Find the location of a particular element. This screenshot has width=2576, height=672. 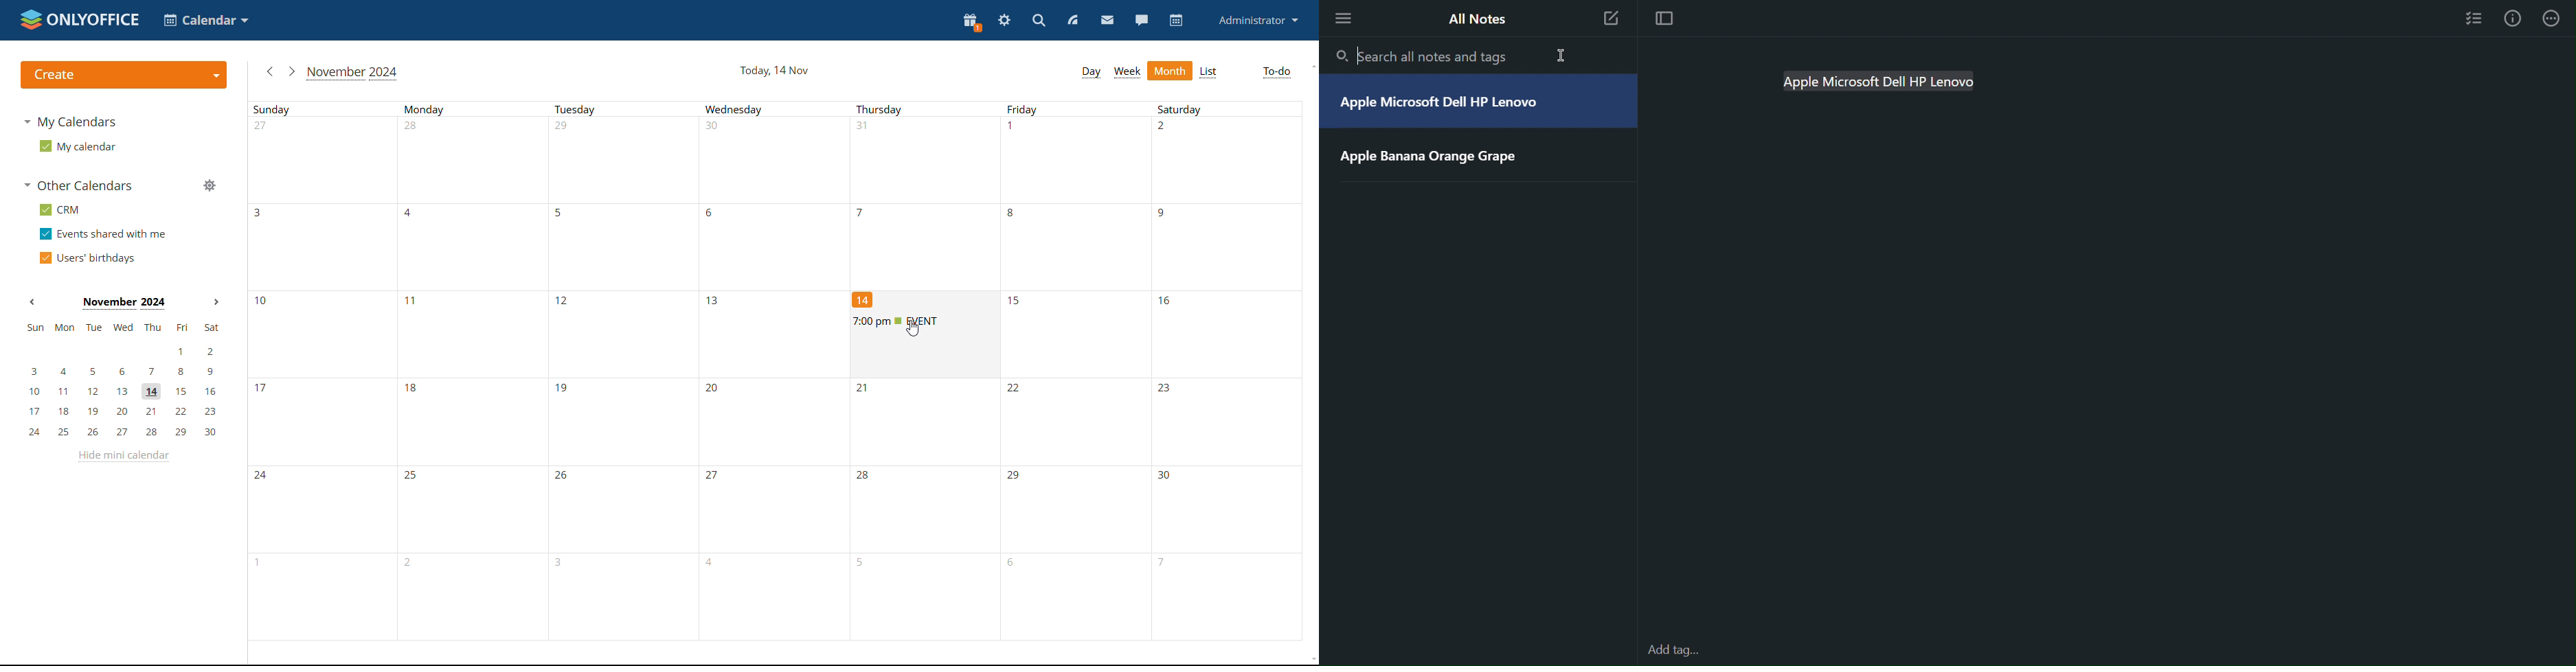

other calendars is located at coordinates (78, 185).